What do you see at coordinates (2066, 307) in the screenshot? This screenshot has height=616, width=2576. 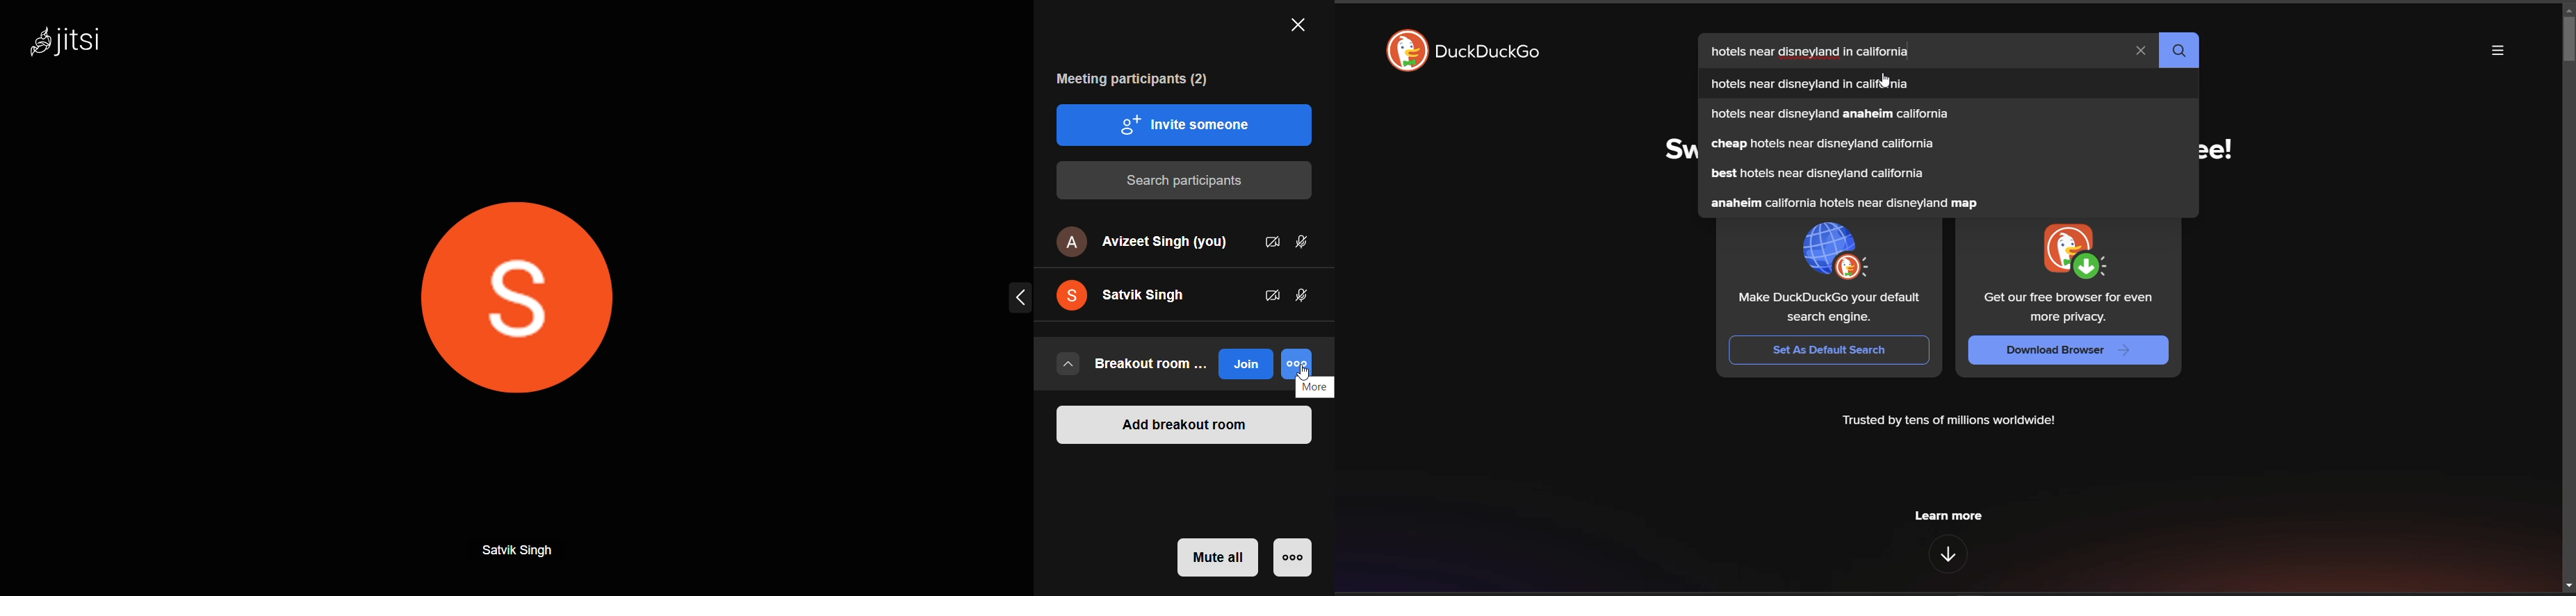 I see `text` at bounding box center [2066, 307].